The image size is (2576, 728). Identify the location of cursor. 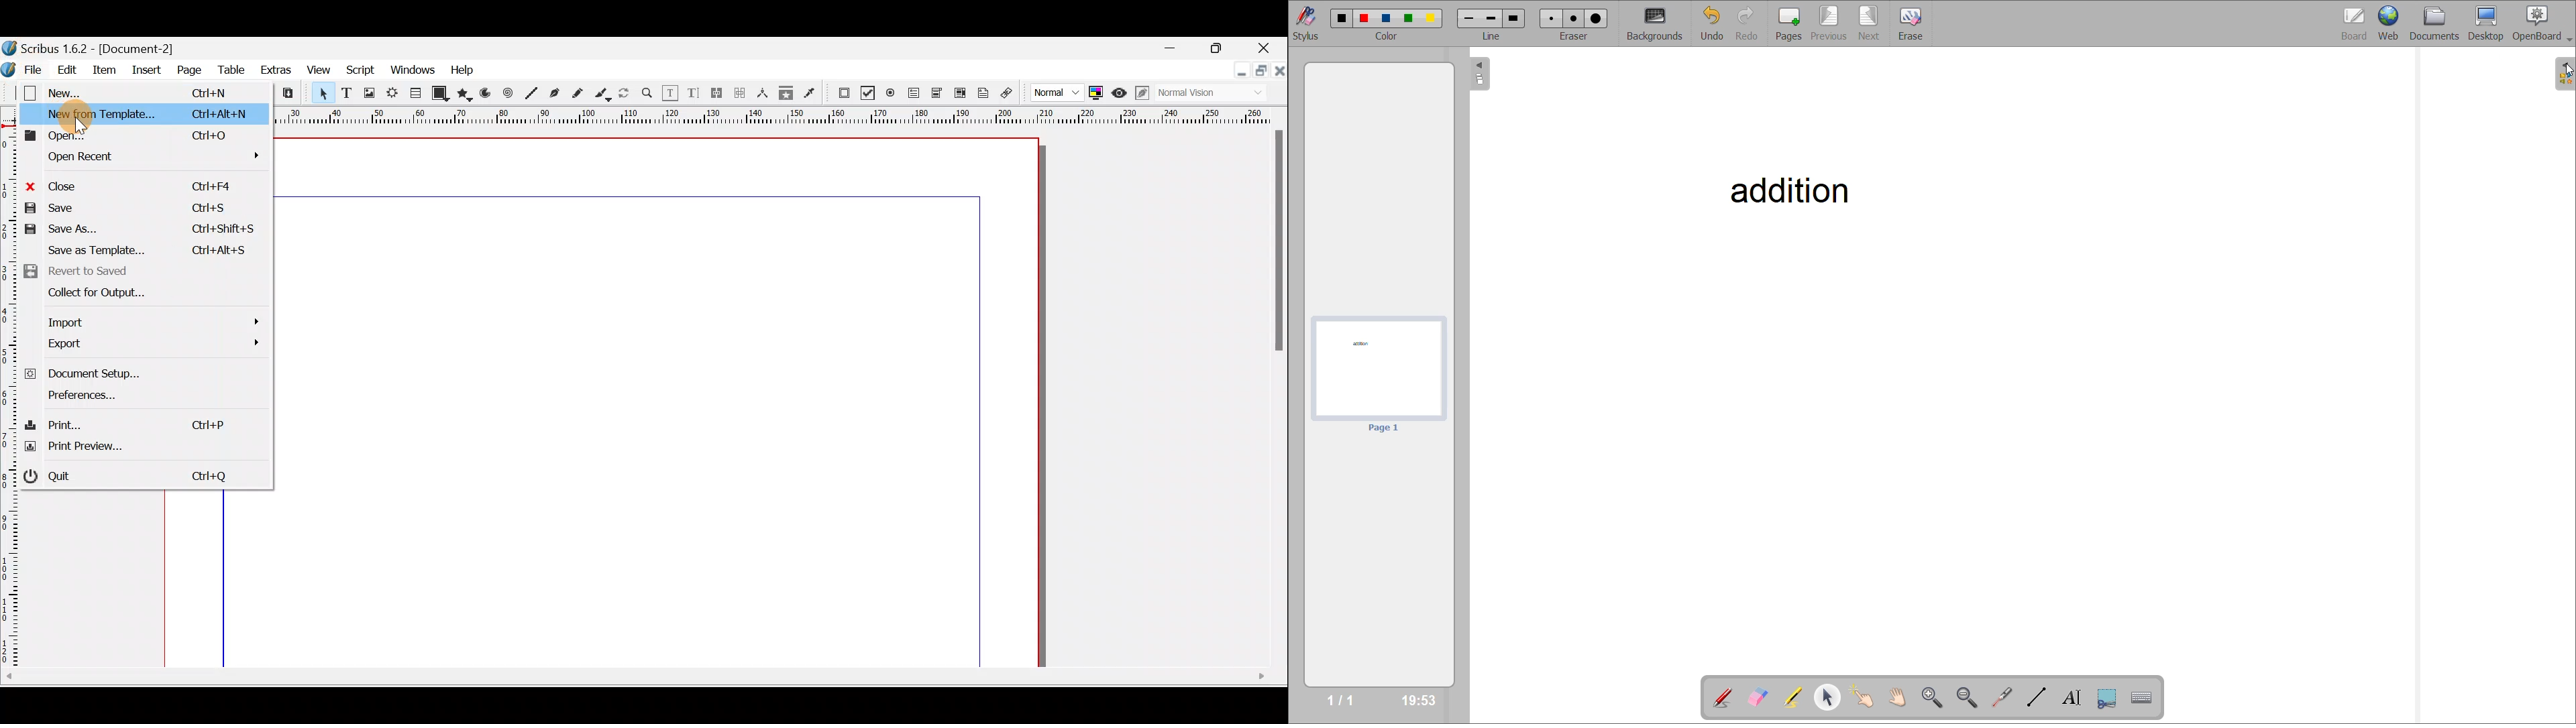
(78, 125).